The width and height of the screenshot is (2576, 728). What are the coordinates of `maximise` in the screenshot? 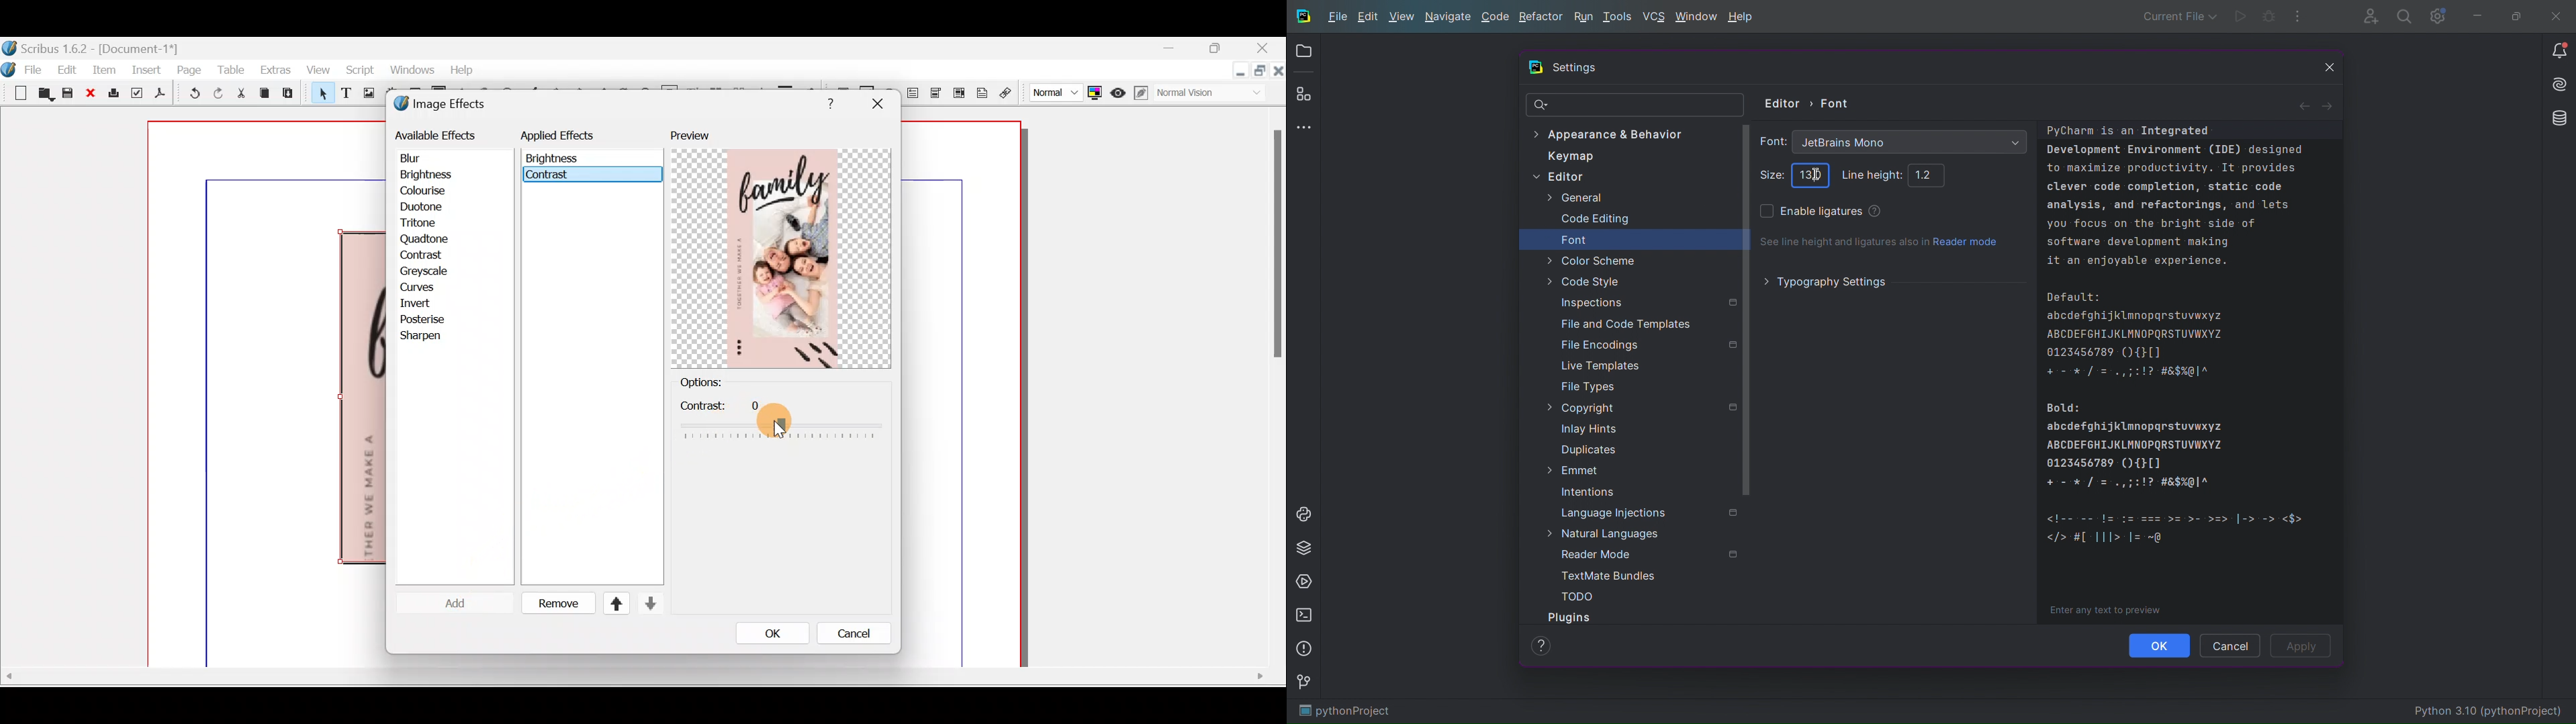 It's located at (1219, 50).